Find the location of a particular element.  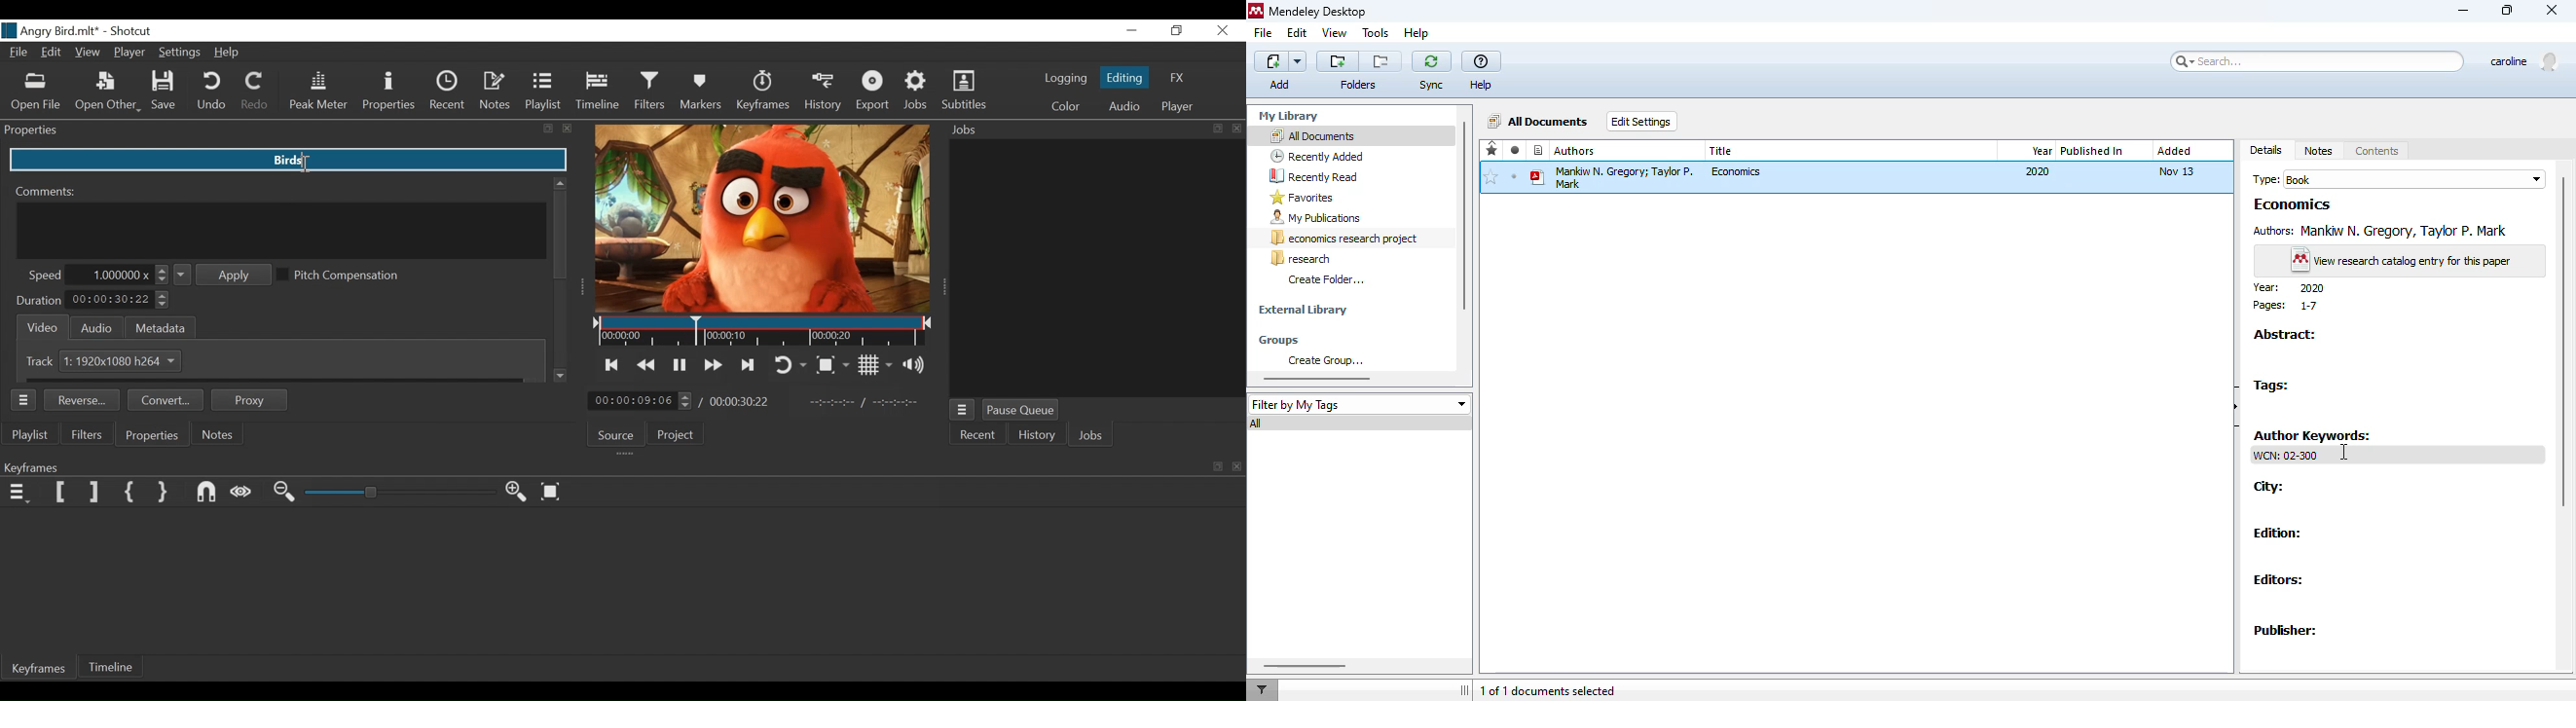

Mankiw N. Gregory; Taylor P. Mark is located at coordinates (1612, 178).